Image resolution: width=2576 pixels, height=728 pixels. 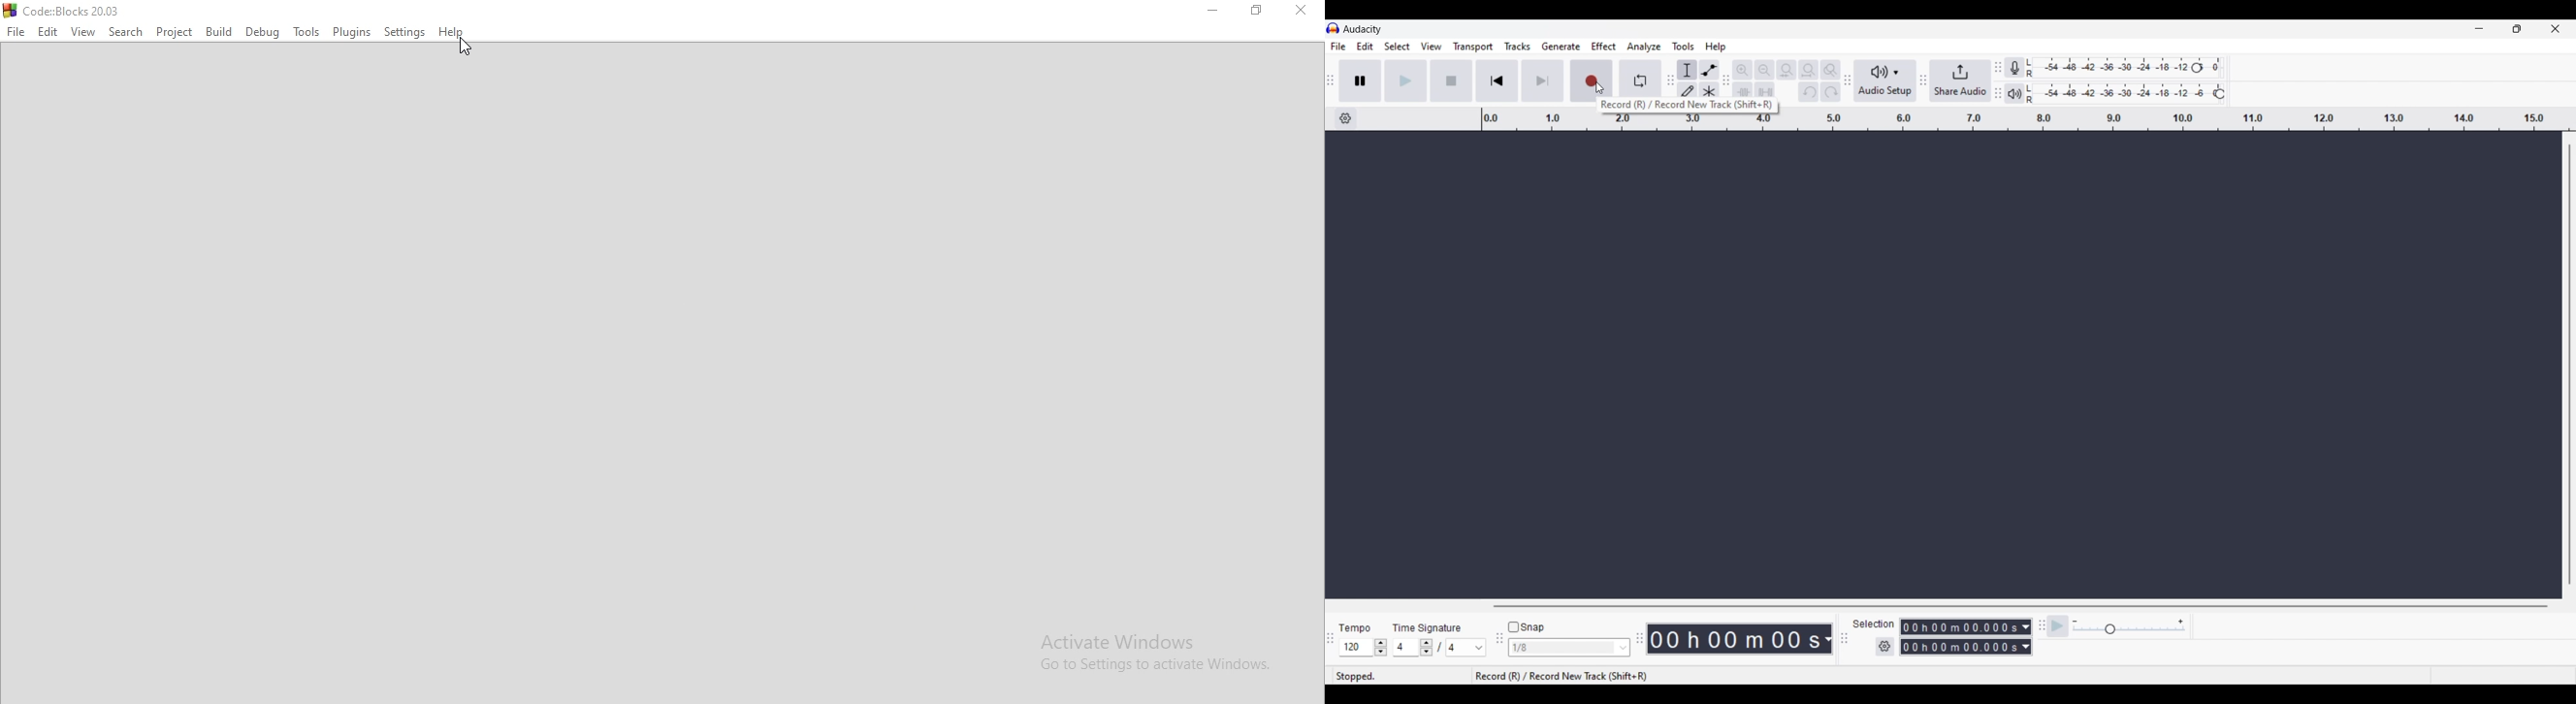 I want to click on Debug , so click(x=264, y=31).